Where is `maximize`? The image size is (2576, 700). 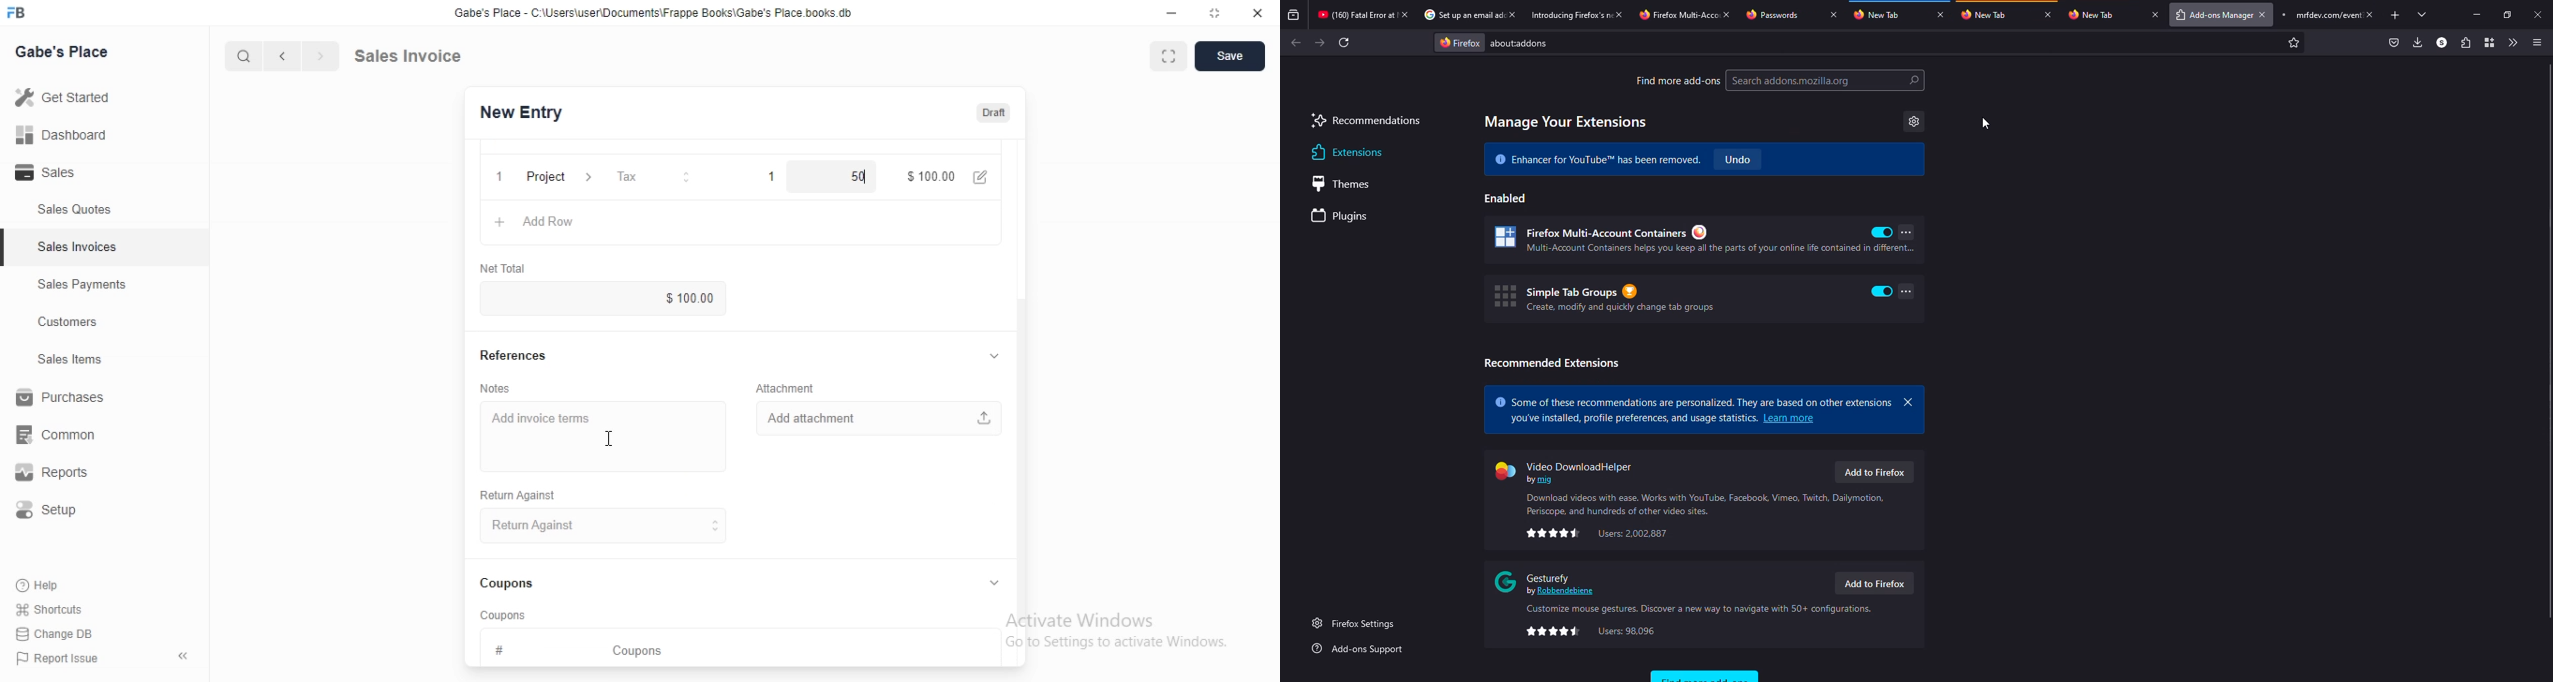
maximize is located at coordinates (1216, 15).